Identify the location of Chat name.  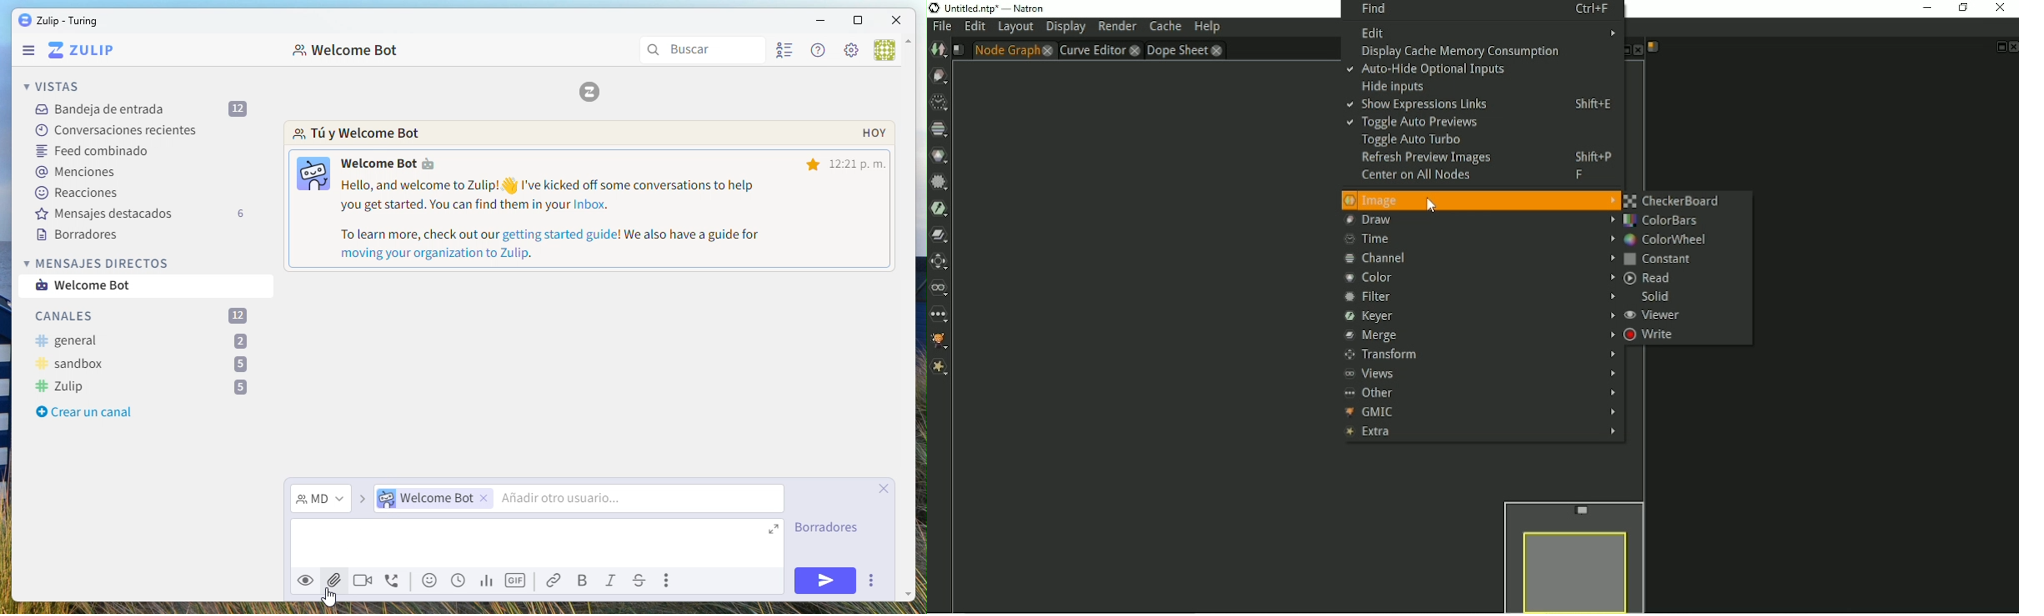
(348, 52).